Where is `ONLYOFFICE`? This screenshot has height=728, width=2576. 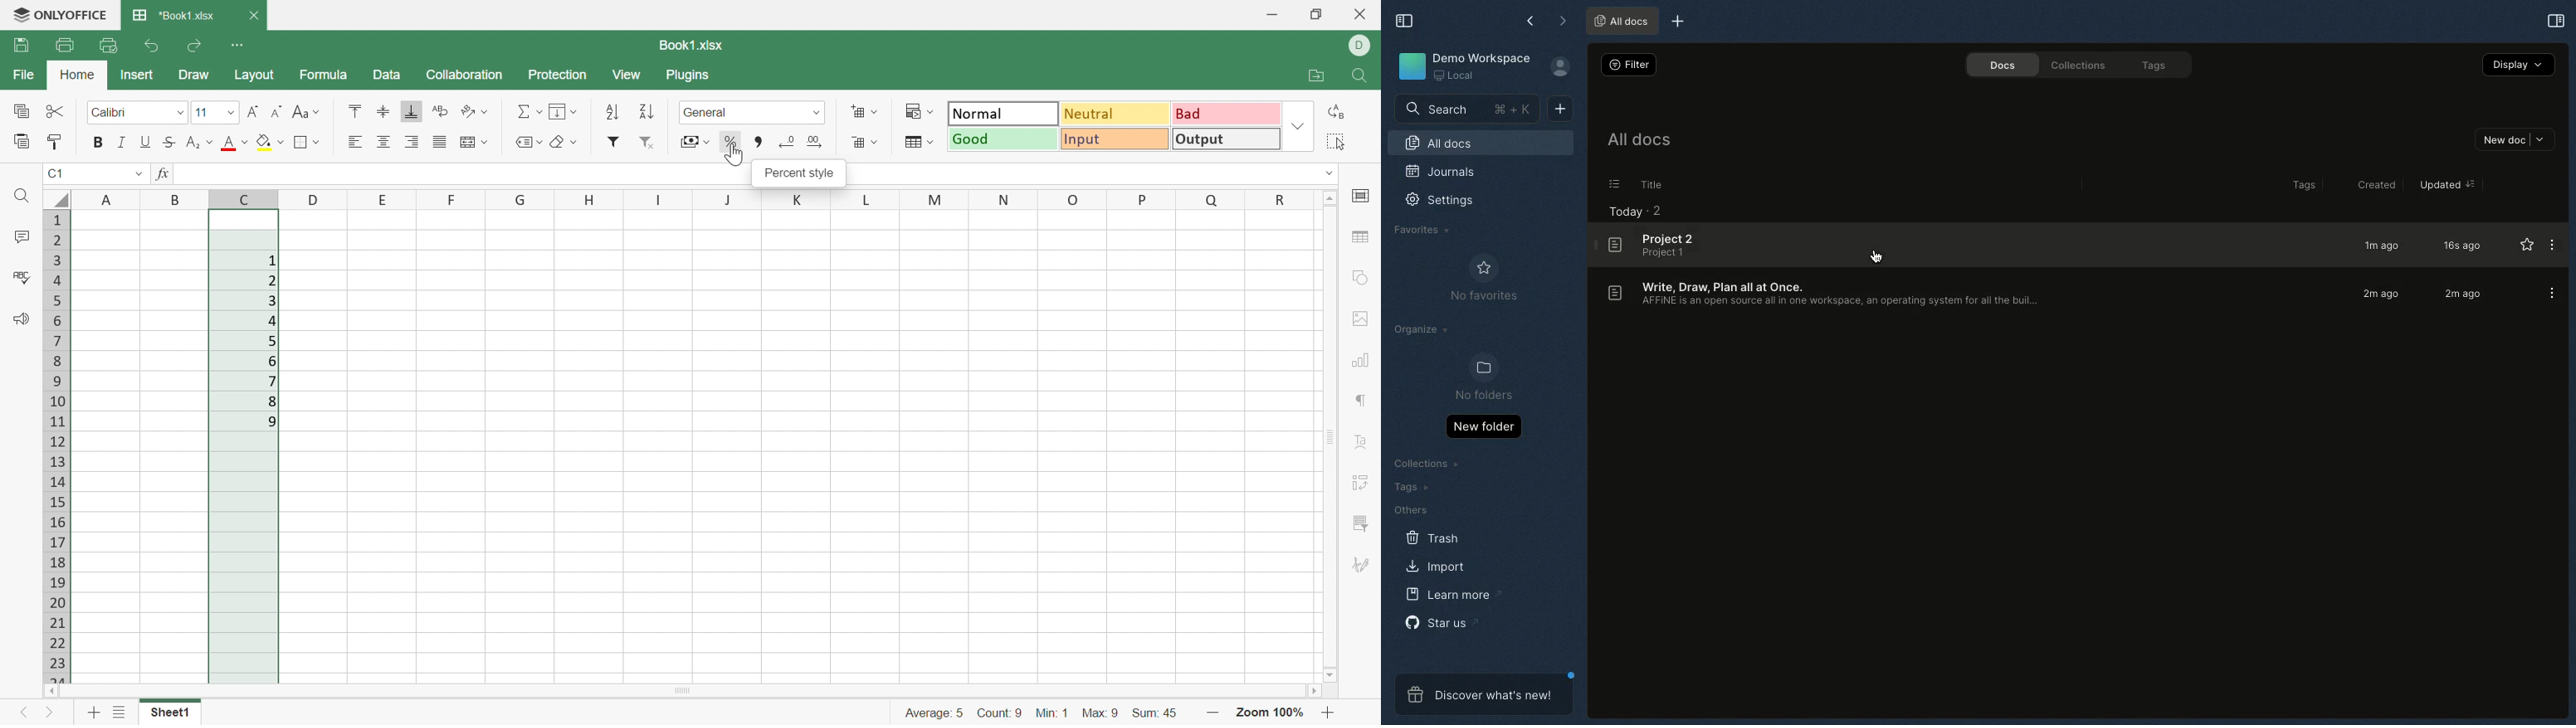
ONLYOFFICE is located at coordinates (58, 15).